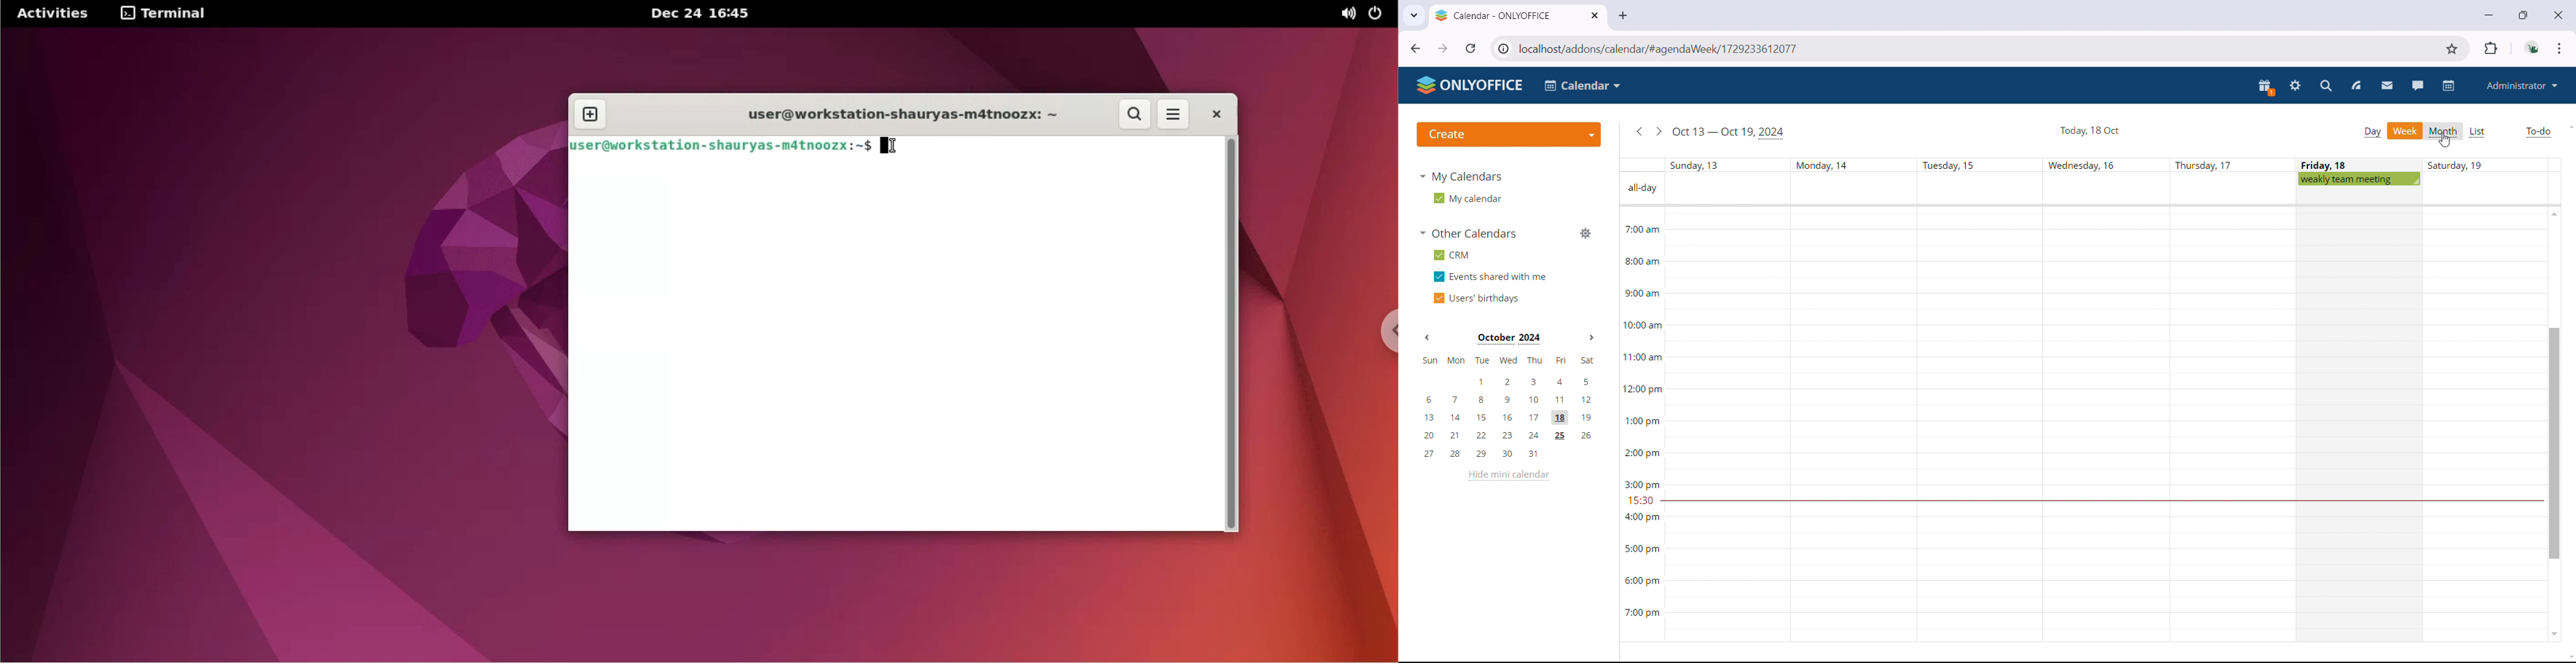 Image resolution: width=2576 pixels, height=672 pixels. I want to click on administrator, so click(2523, 85).